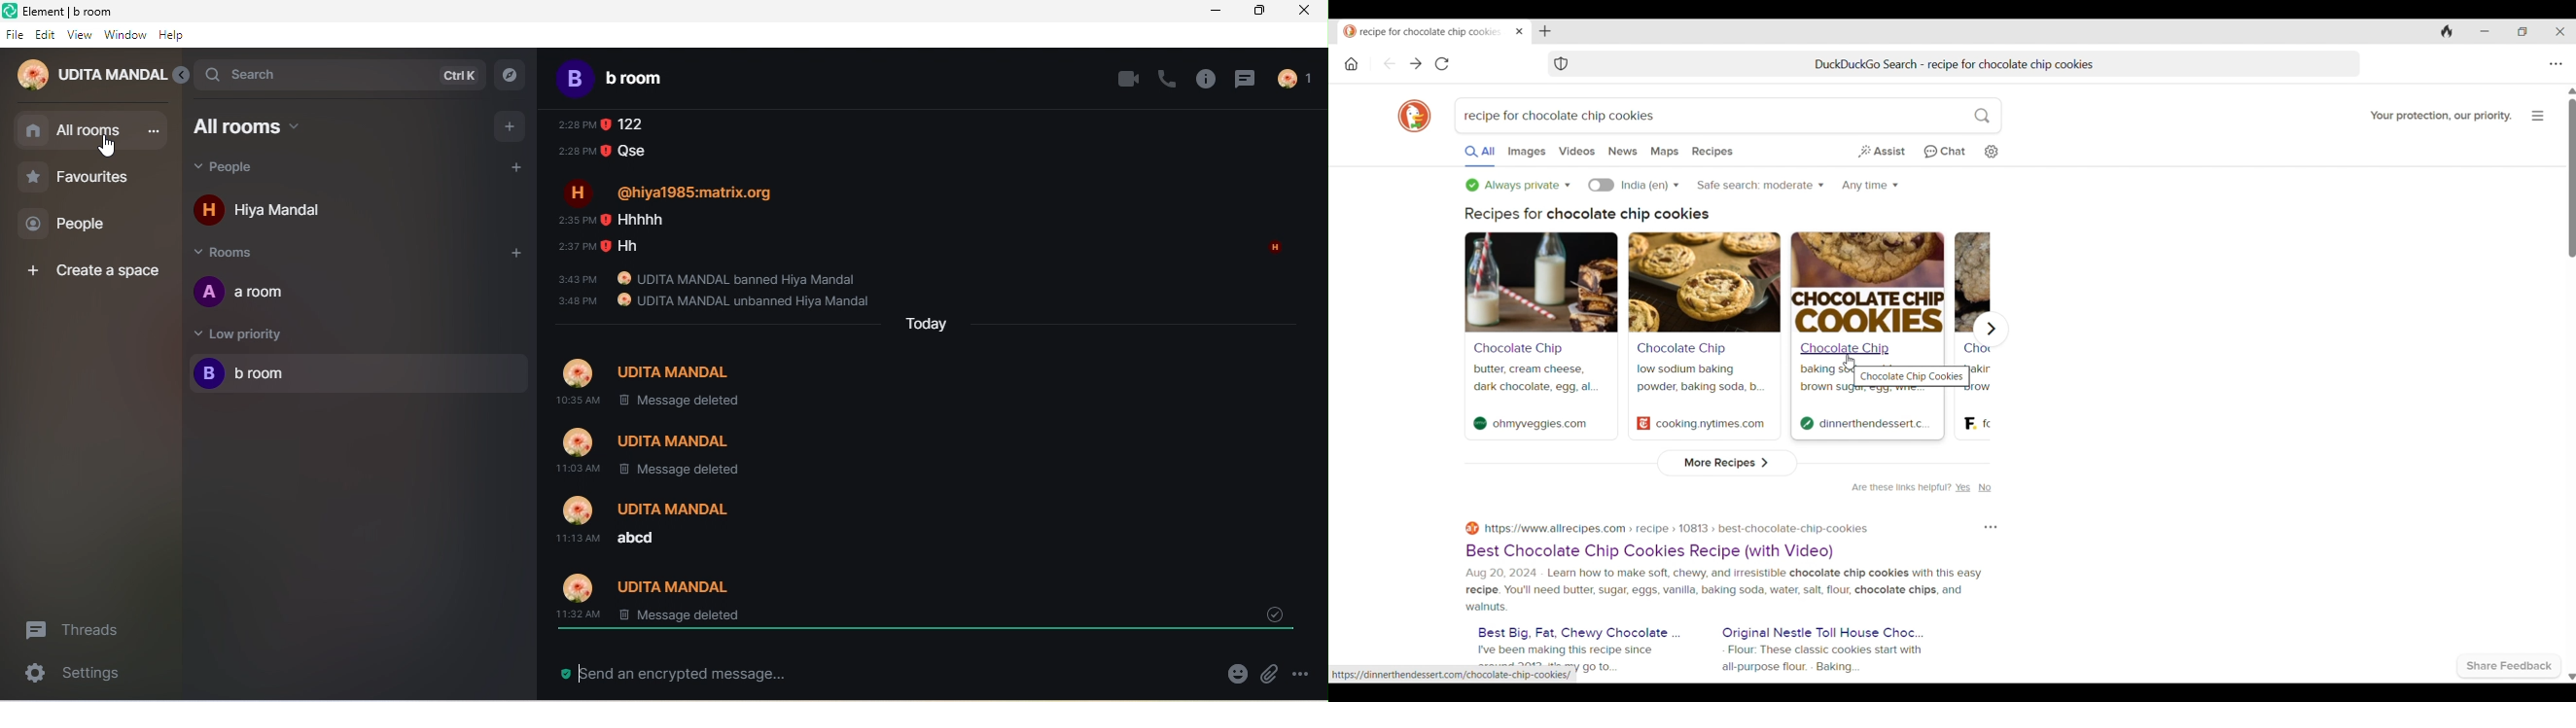 This screenshot has height=728, width=2576. I want to click on Search result banner, so click(1705, 282).